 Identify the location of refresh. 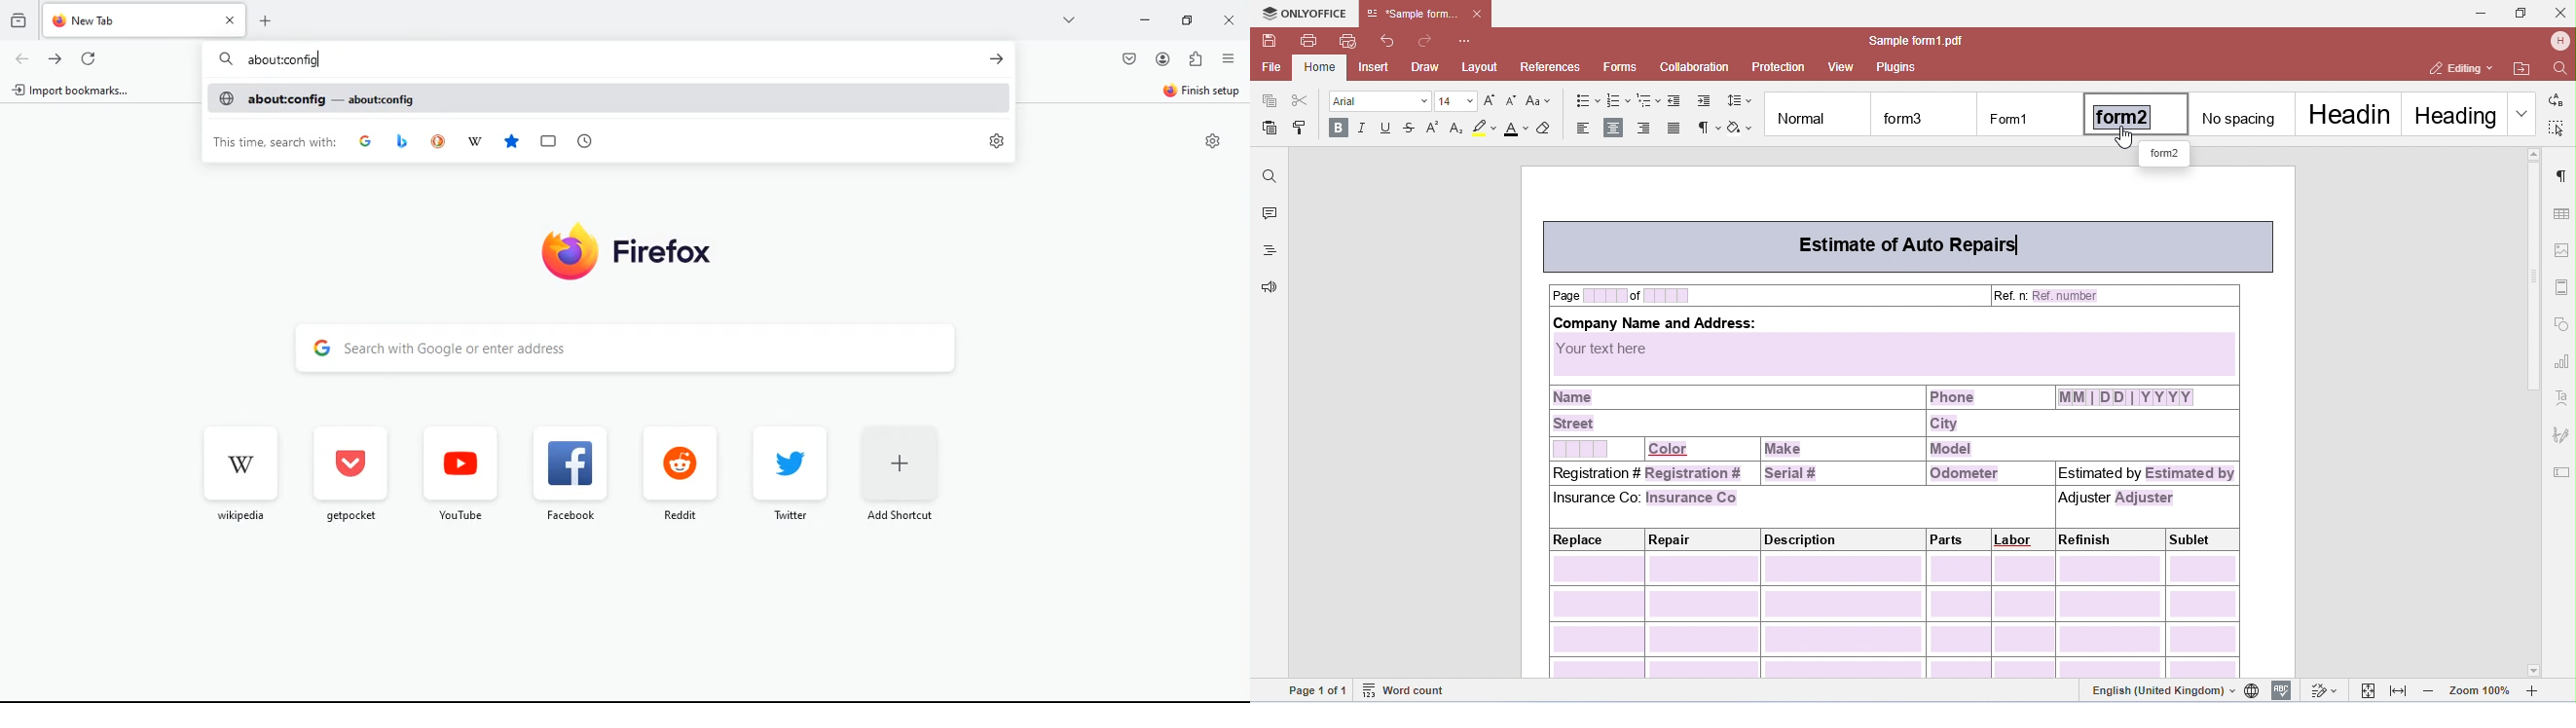
(91, 60).